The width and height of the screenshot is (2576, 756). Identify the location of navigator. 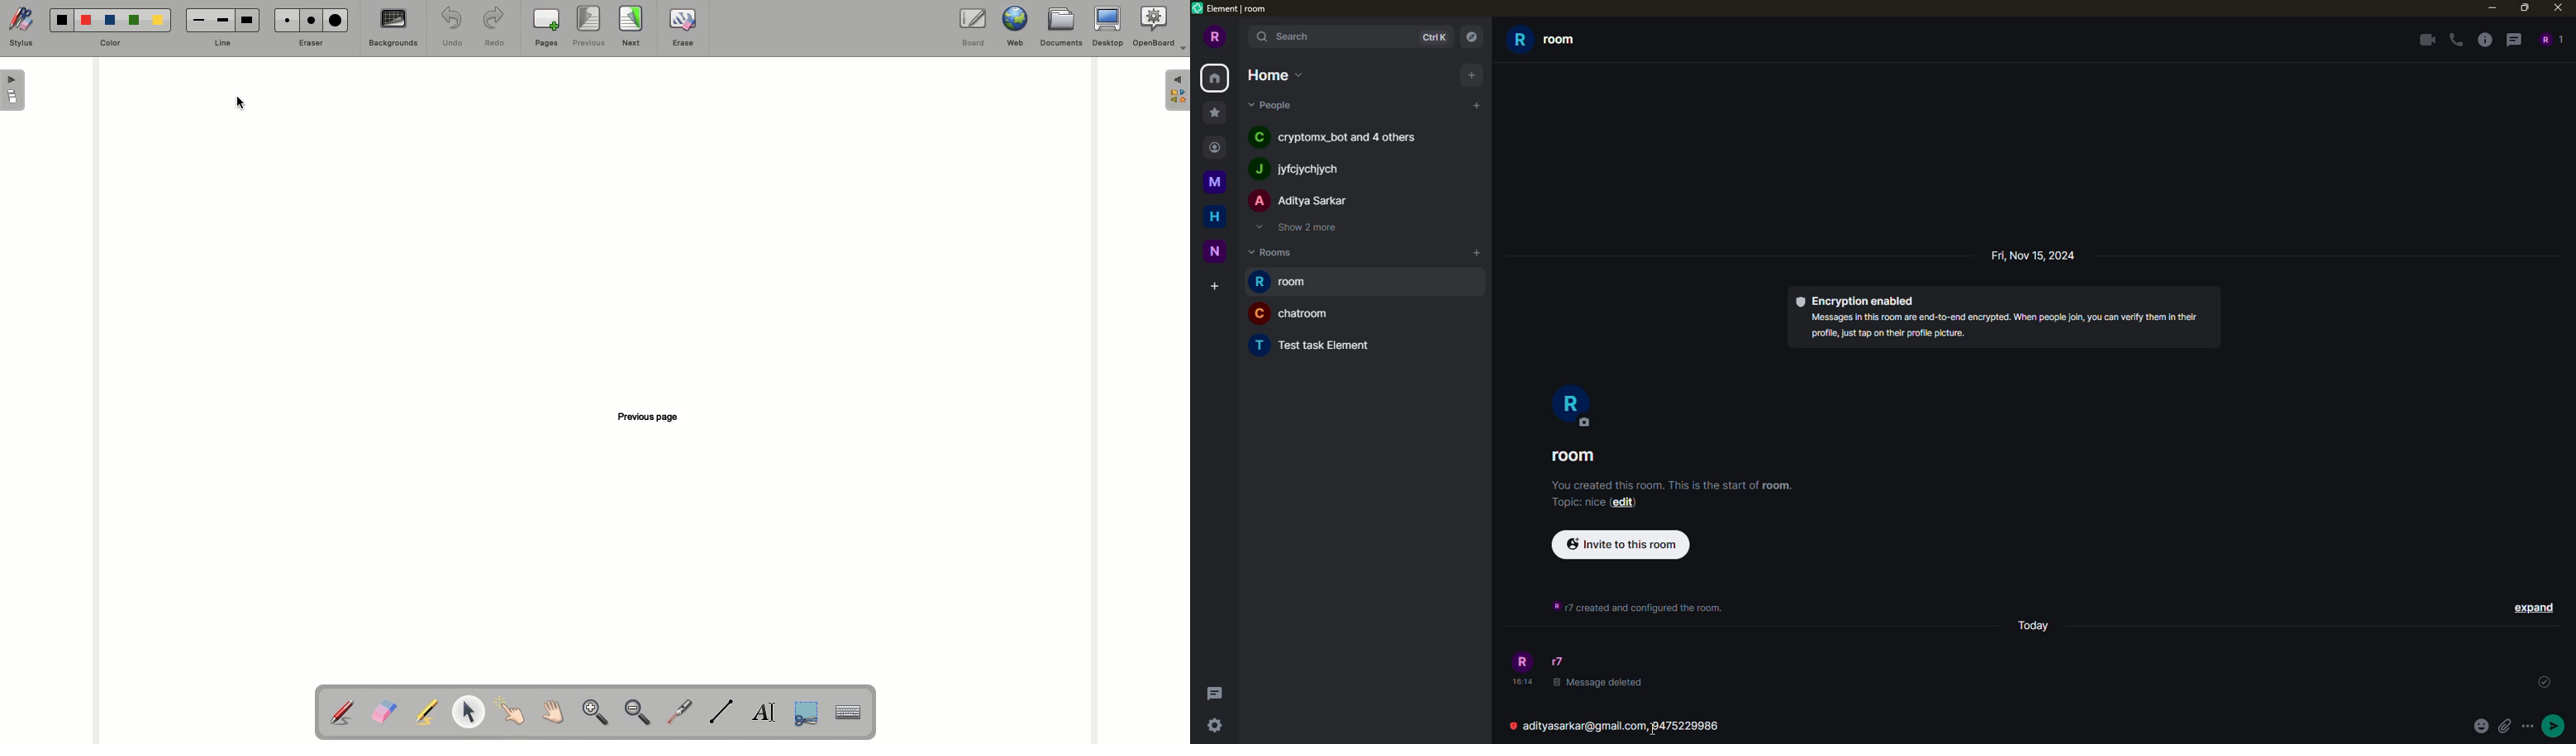
(1470, 37).